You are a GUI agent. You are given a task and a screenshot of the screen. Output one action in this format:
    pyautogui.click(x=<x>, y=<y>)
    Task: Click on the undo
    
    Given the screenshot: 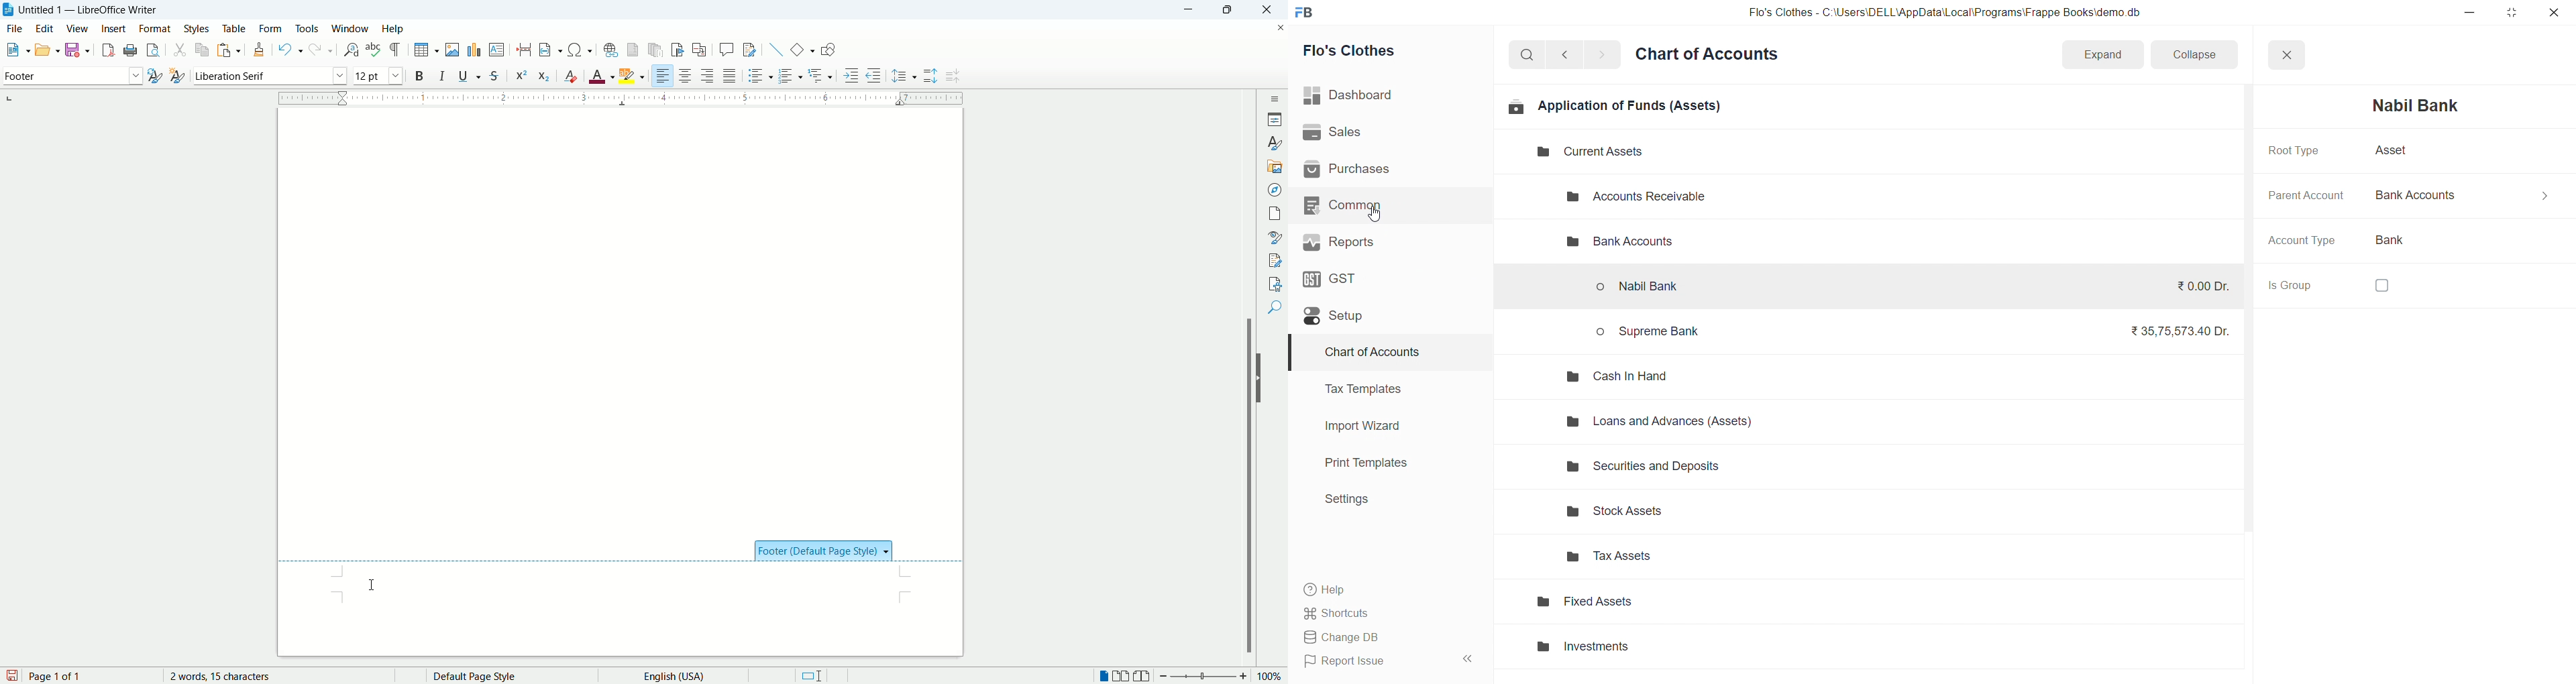 What is the action you would take?
    pyautogui.click(x=290, y=50)
    